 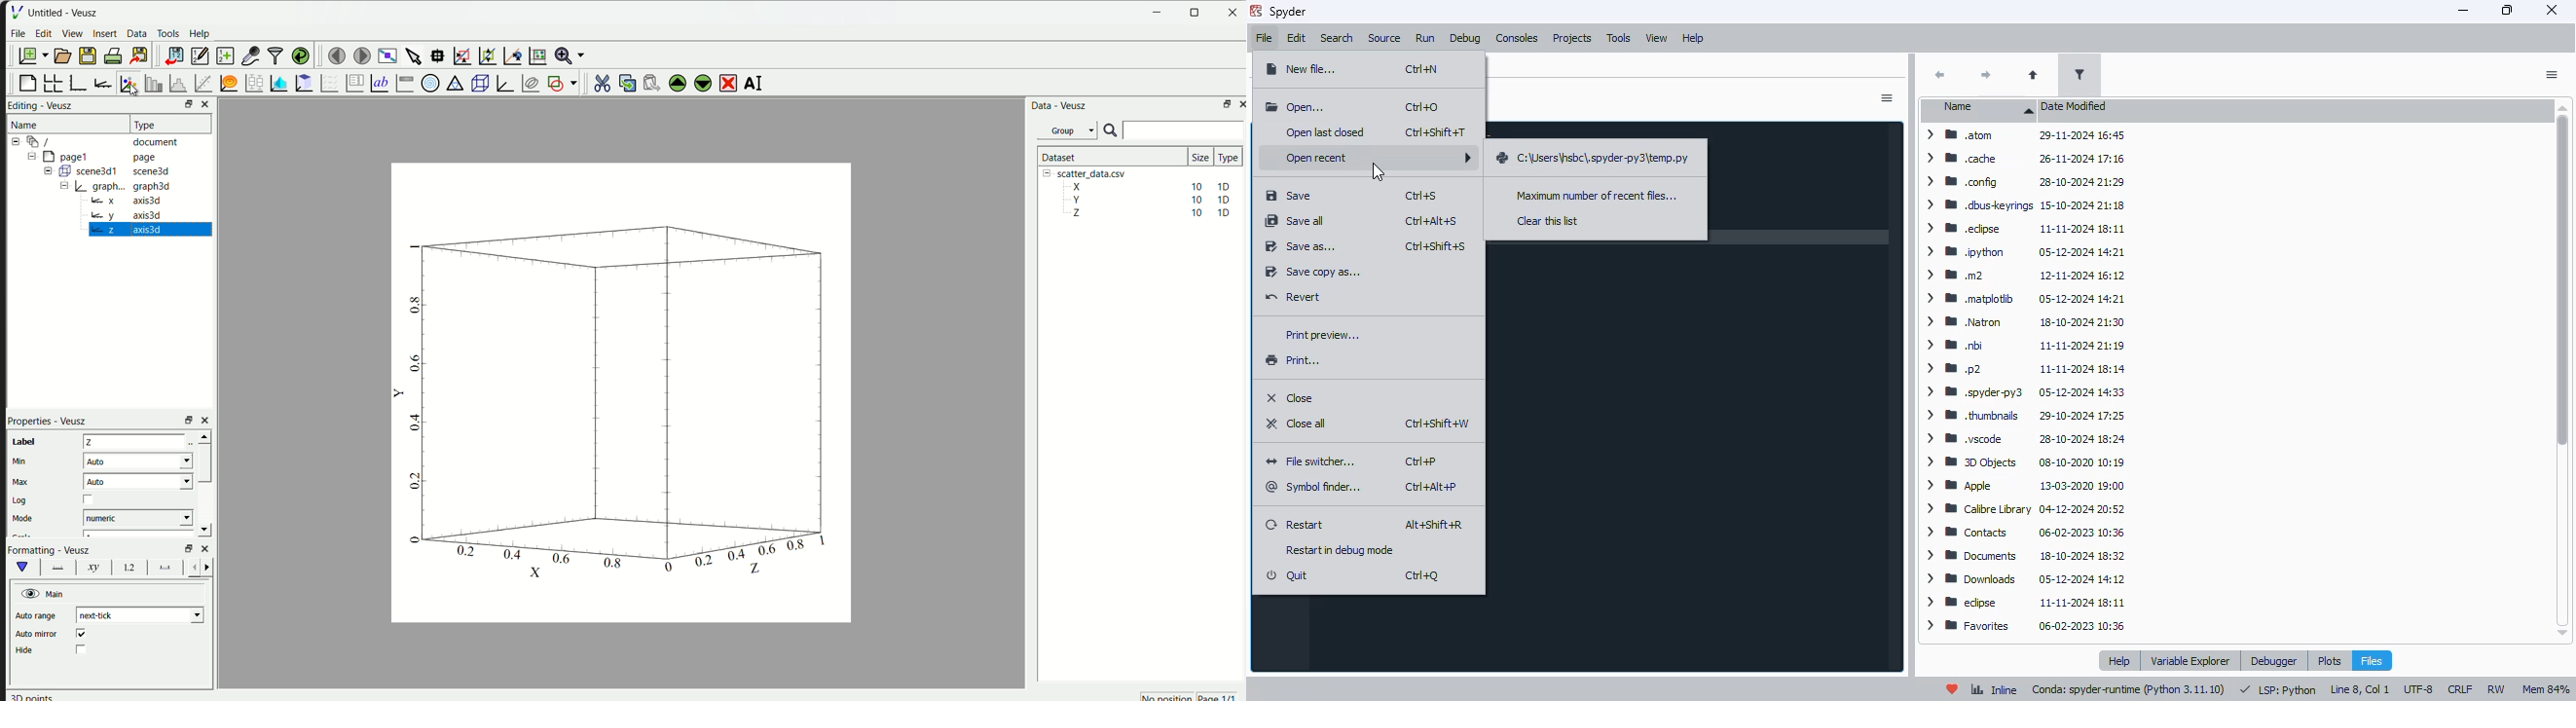 I want to click on debug, so click(x=1465, y=38).